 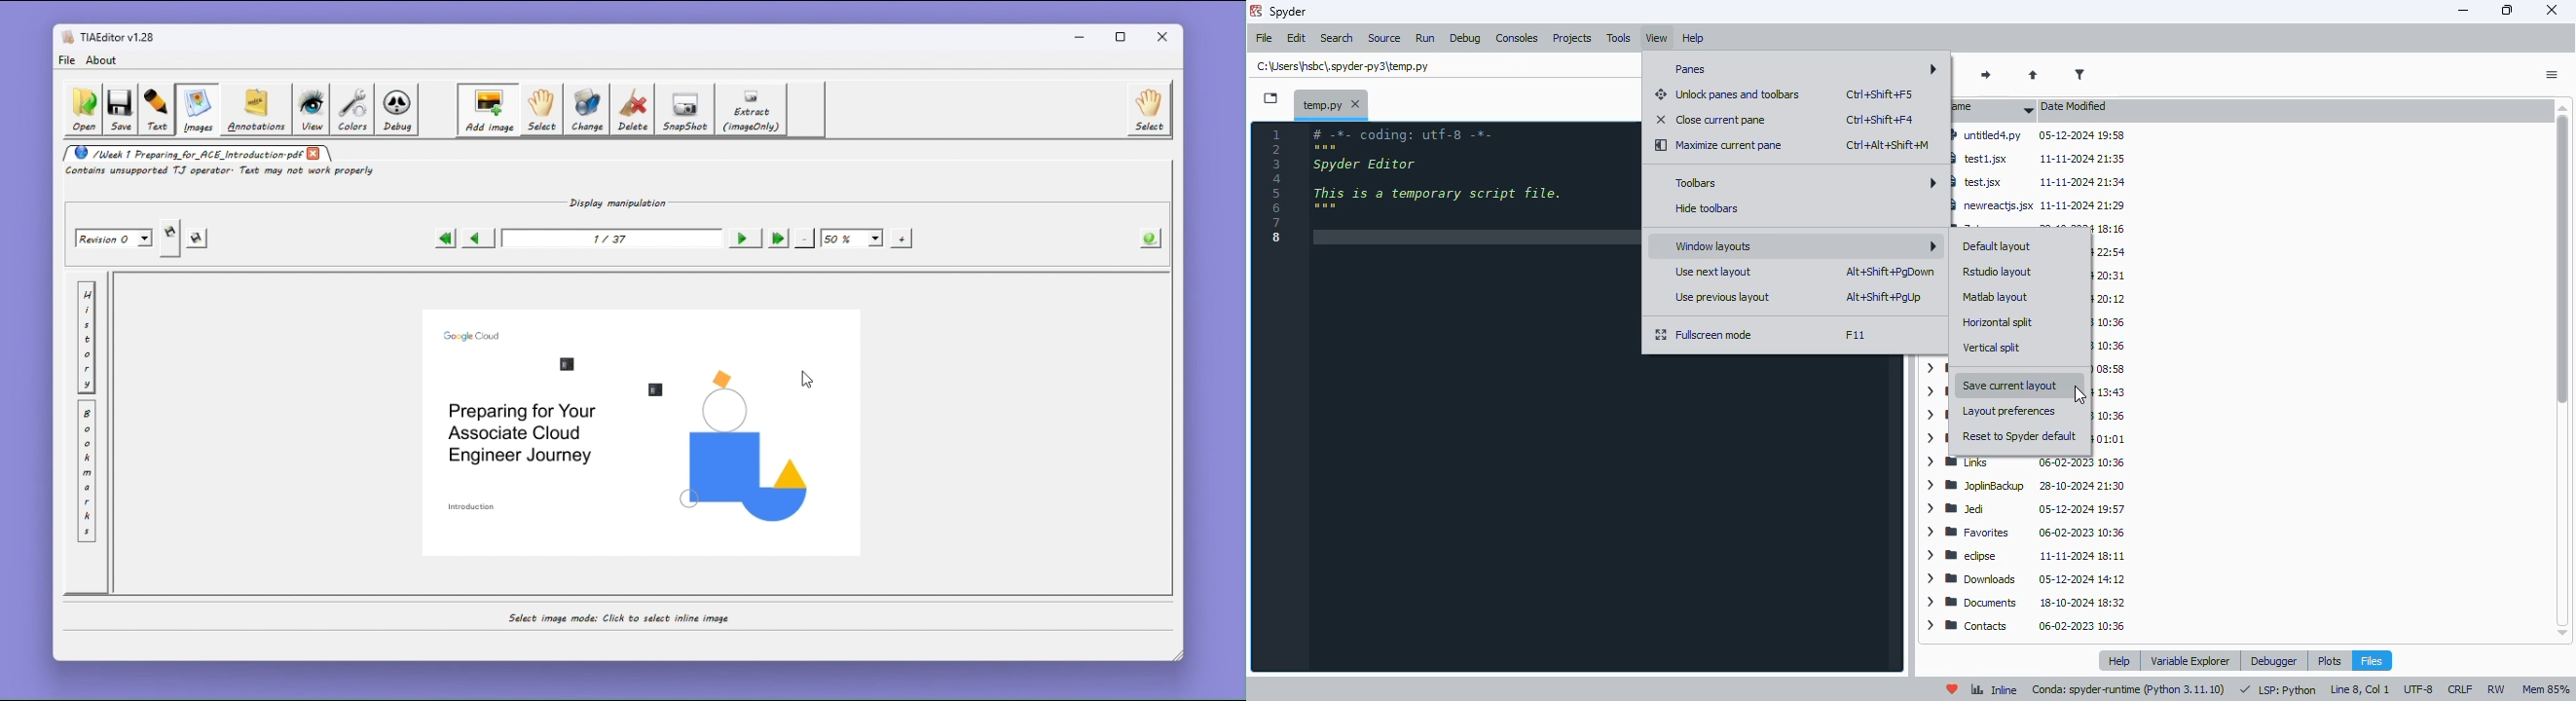 I want to click on files, so click(x=2372, y=660).